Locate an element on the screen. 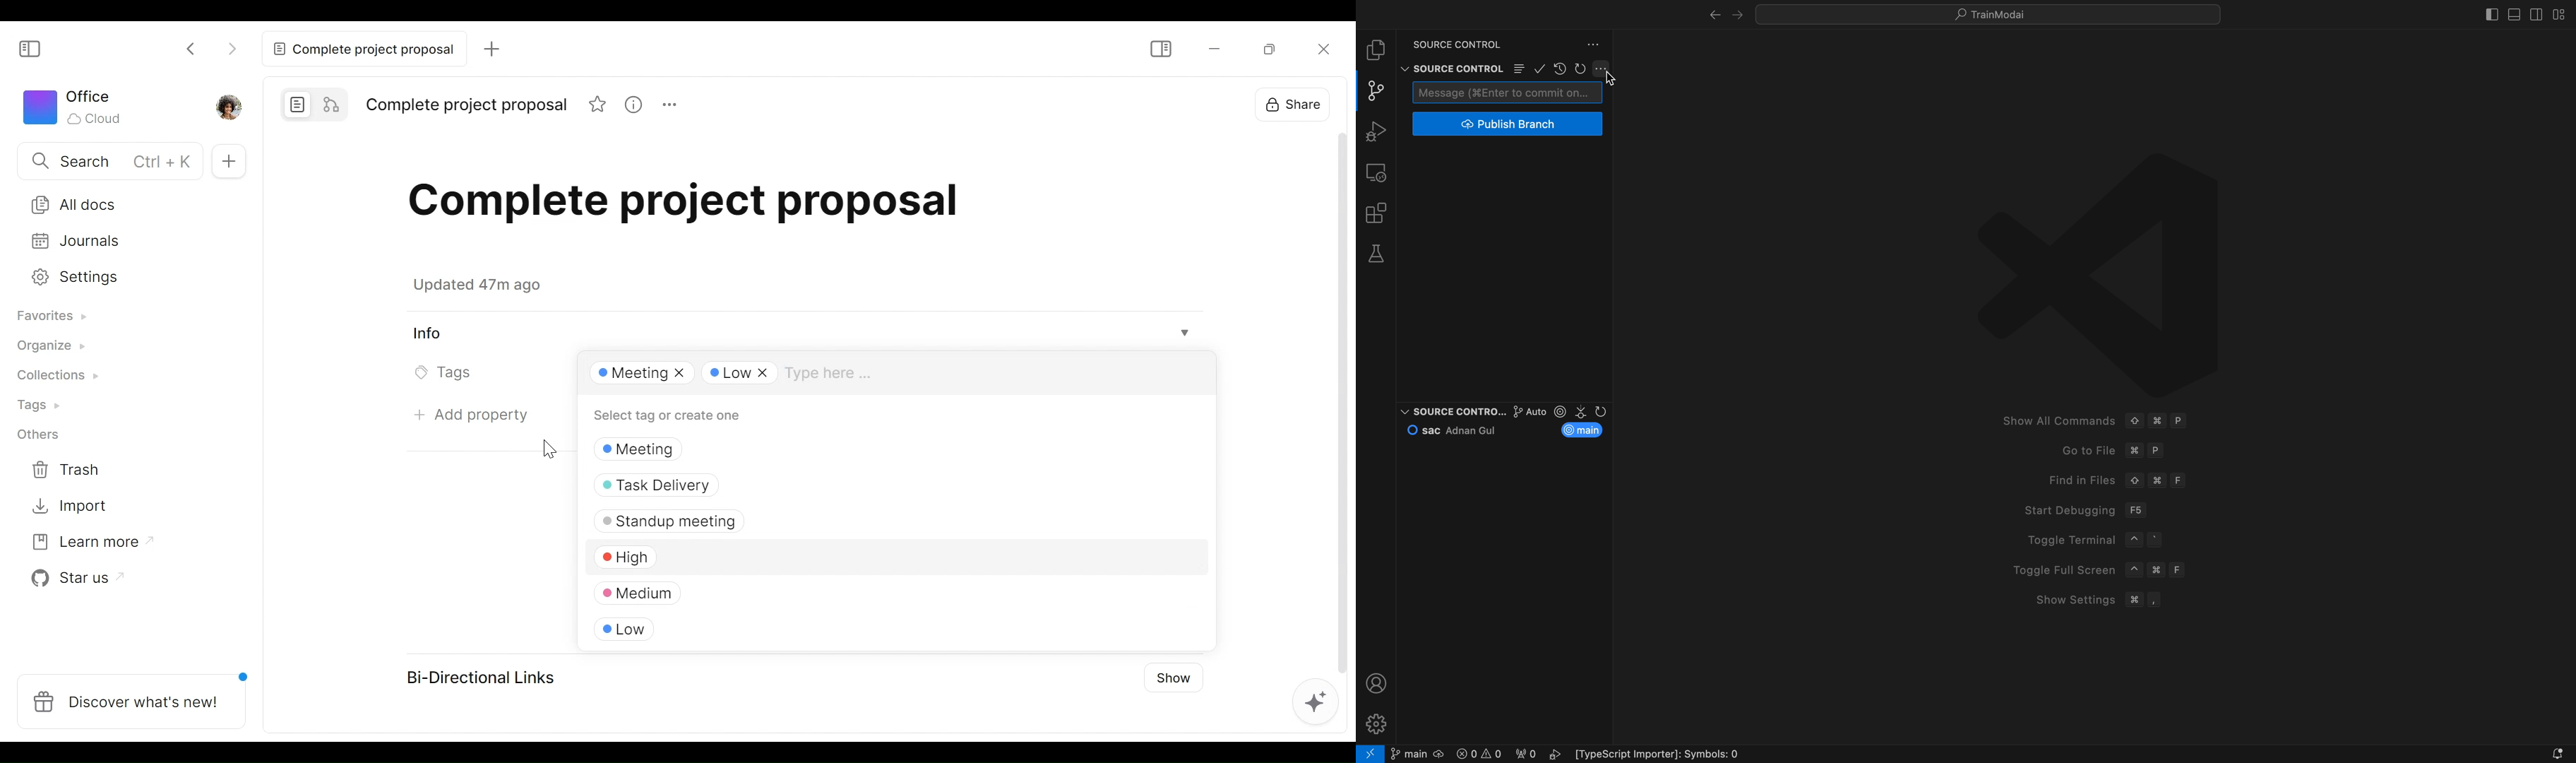  Add Tab is located at coordinates (229, 160).